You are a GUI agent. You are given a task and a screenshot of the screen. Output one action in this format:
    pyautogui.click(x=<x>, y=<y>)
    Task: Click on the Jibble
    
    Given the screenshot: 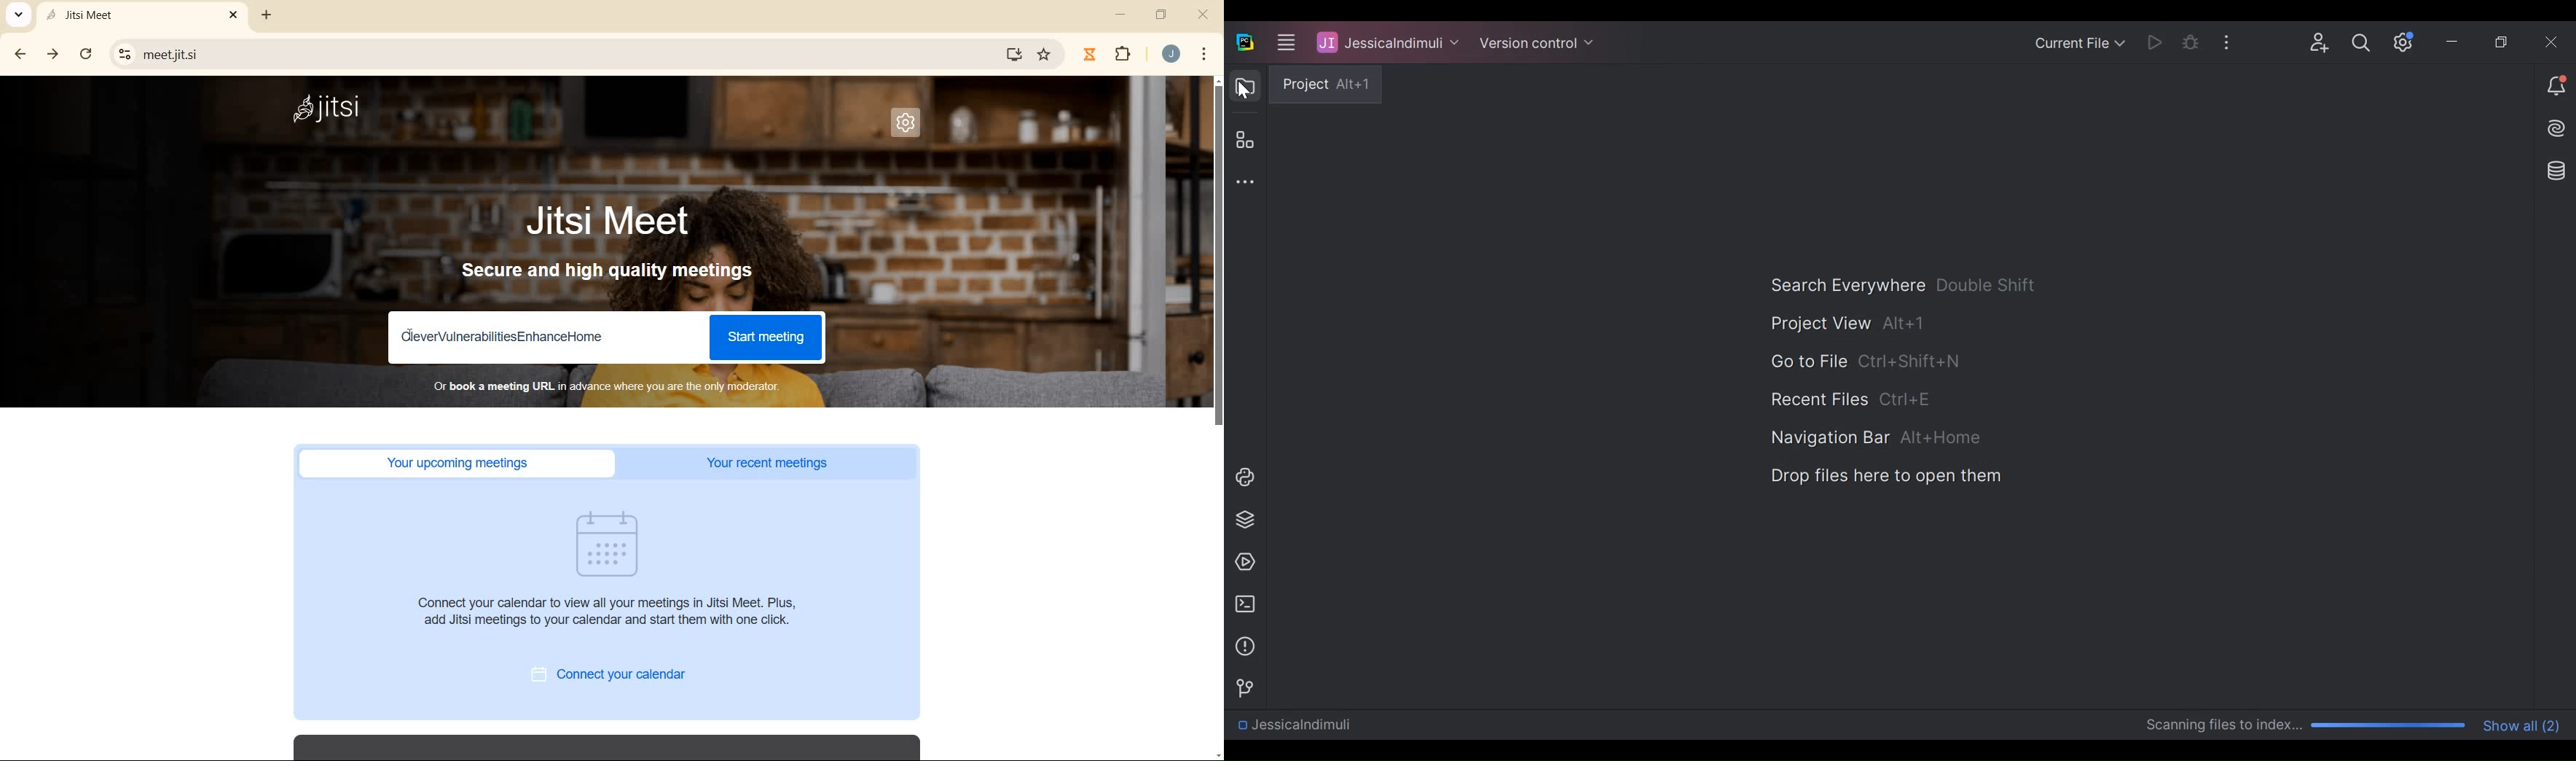 What is the action you would take?
    pyautogui.click(x=1091, y=57)
    